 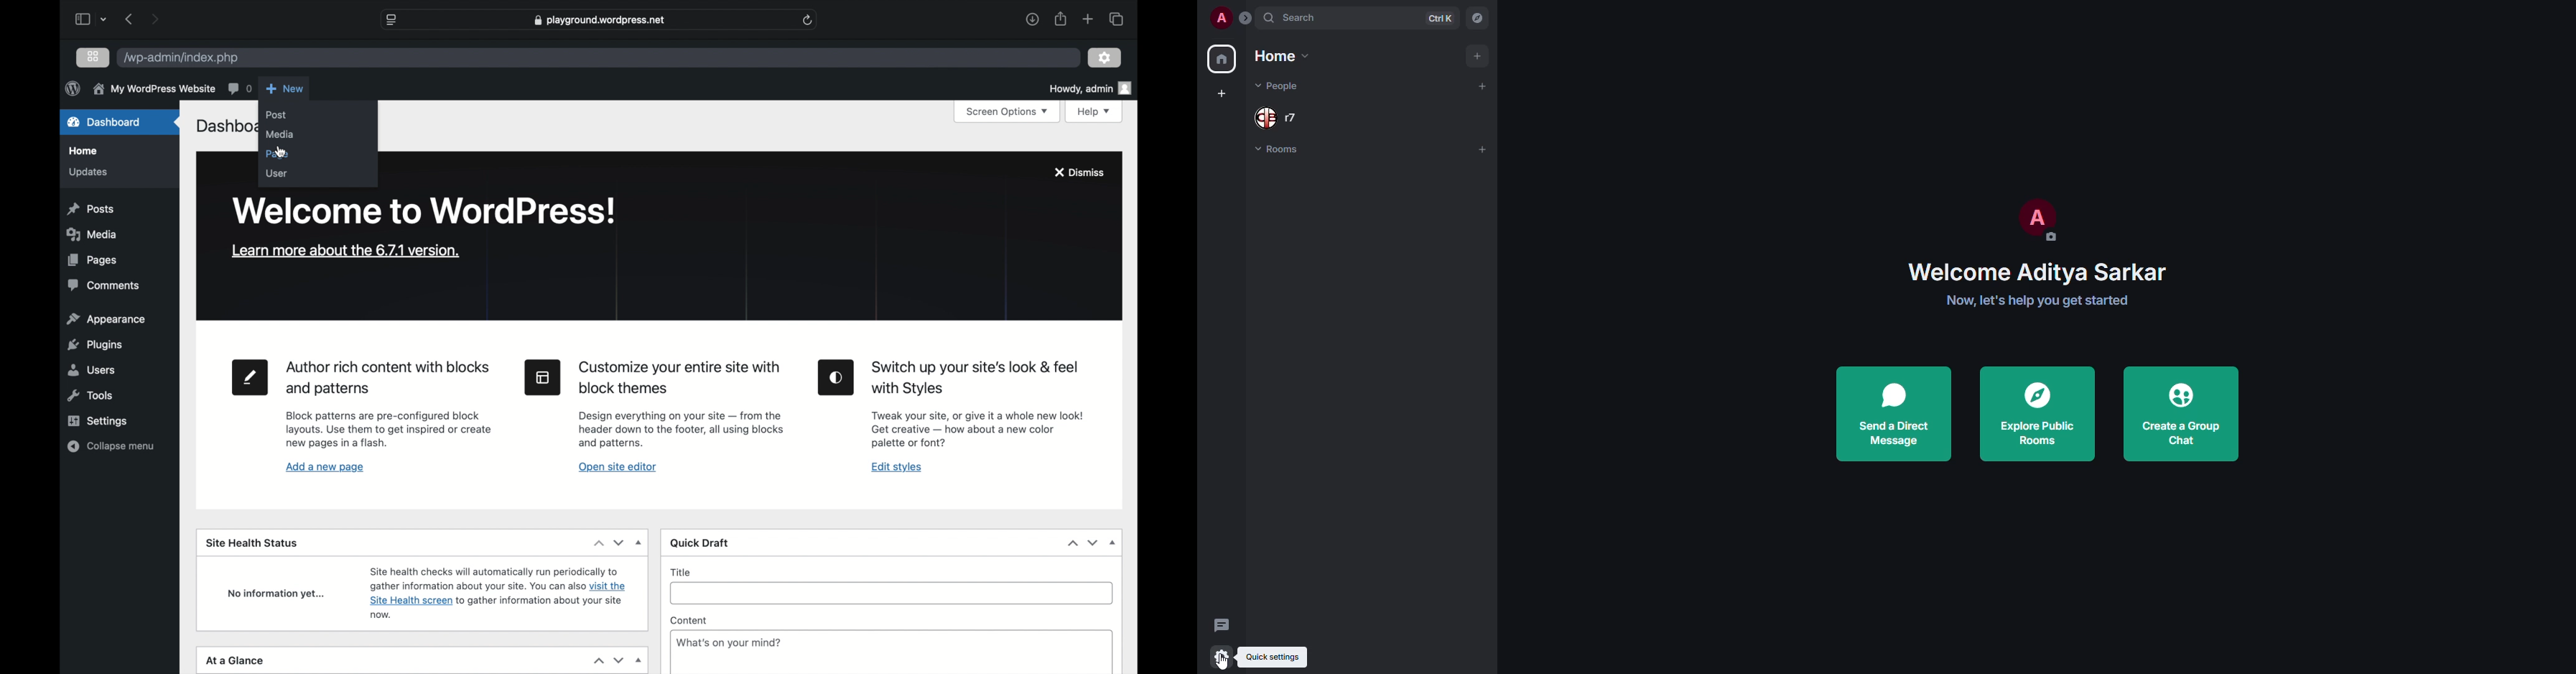 What do you see at coordinates (130, 20) in the screenshot?
I see `previous page` at bounding box center [130, 20].